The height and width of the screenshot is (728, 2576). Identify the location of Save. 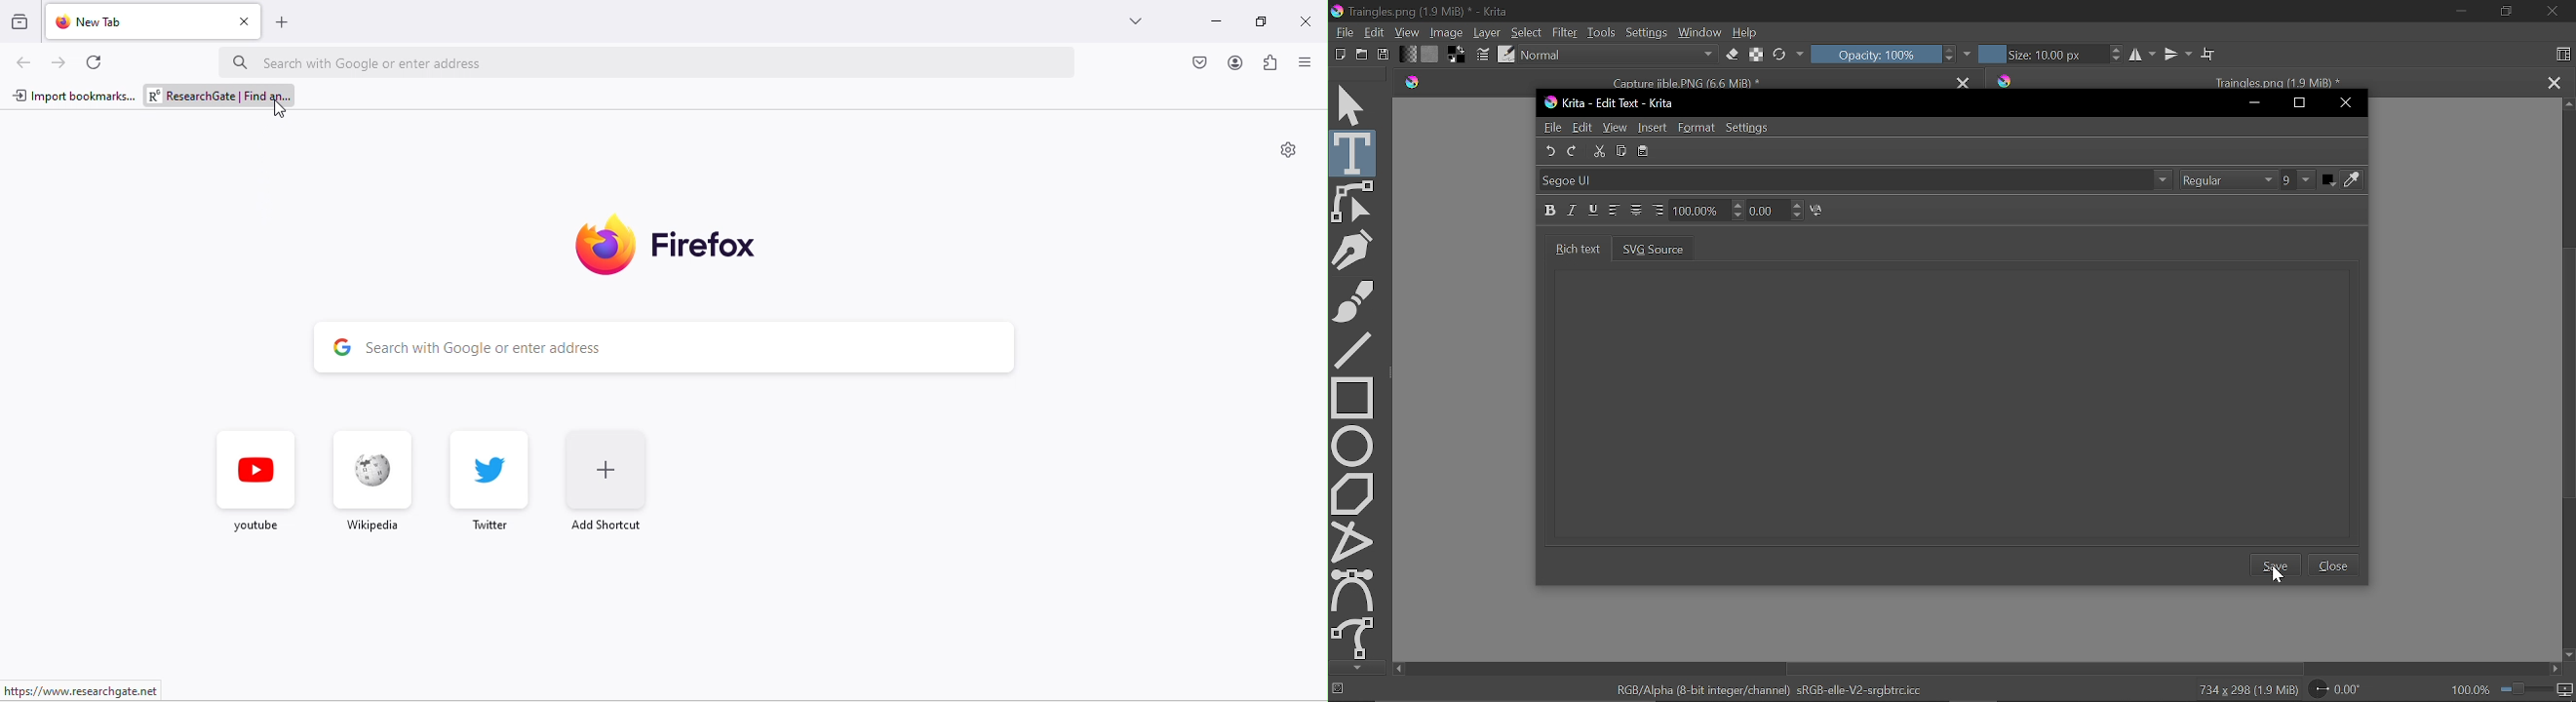
(2279, 566).